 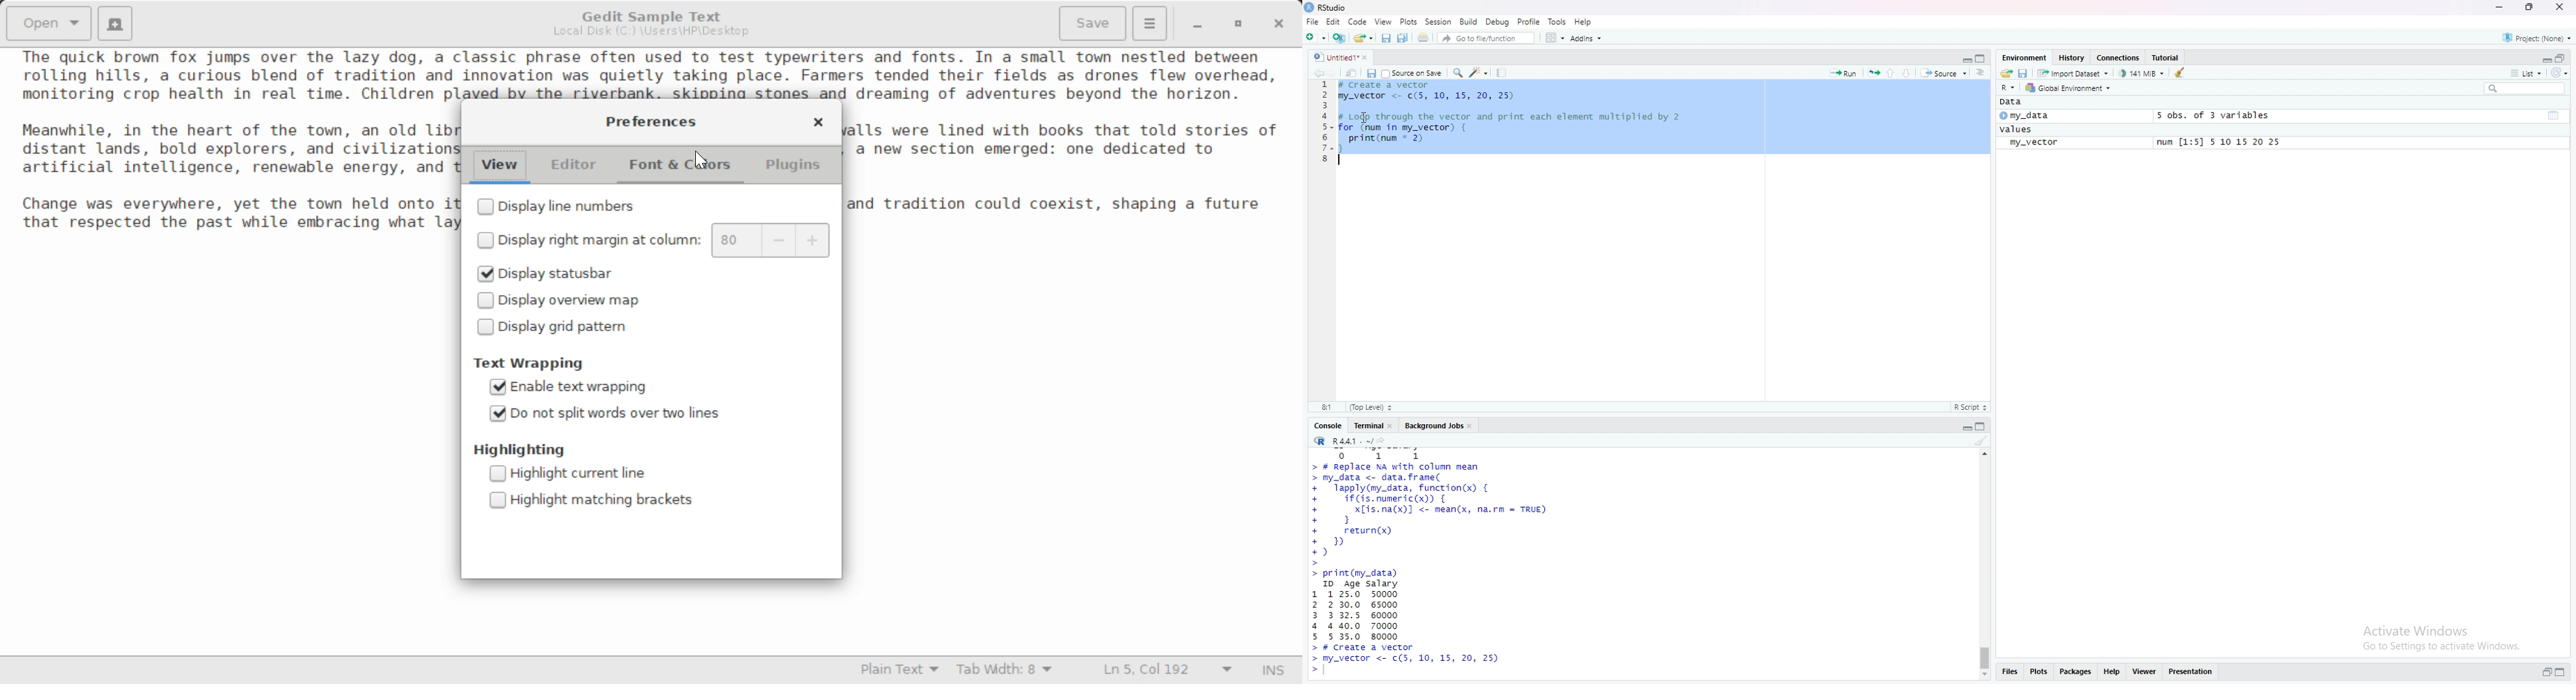 What do you see at coordinates (1439, 21) in the screenshot?
I see `session` at bounding box center [1439, 21].